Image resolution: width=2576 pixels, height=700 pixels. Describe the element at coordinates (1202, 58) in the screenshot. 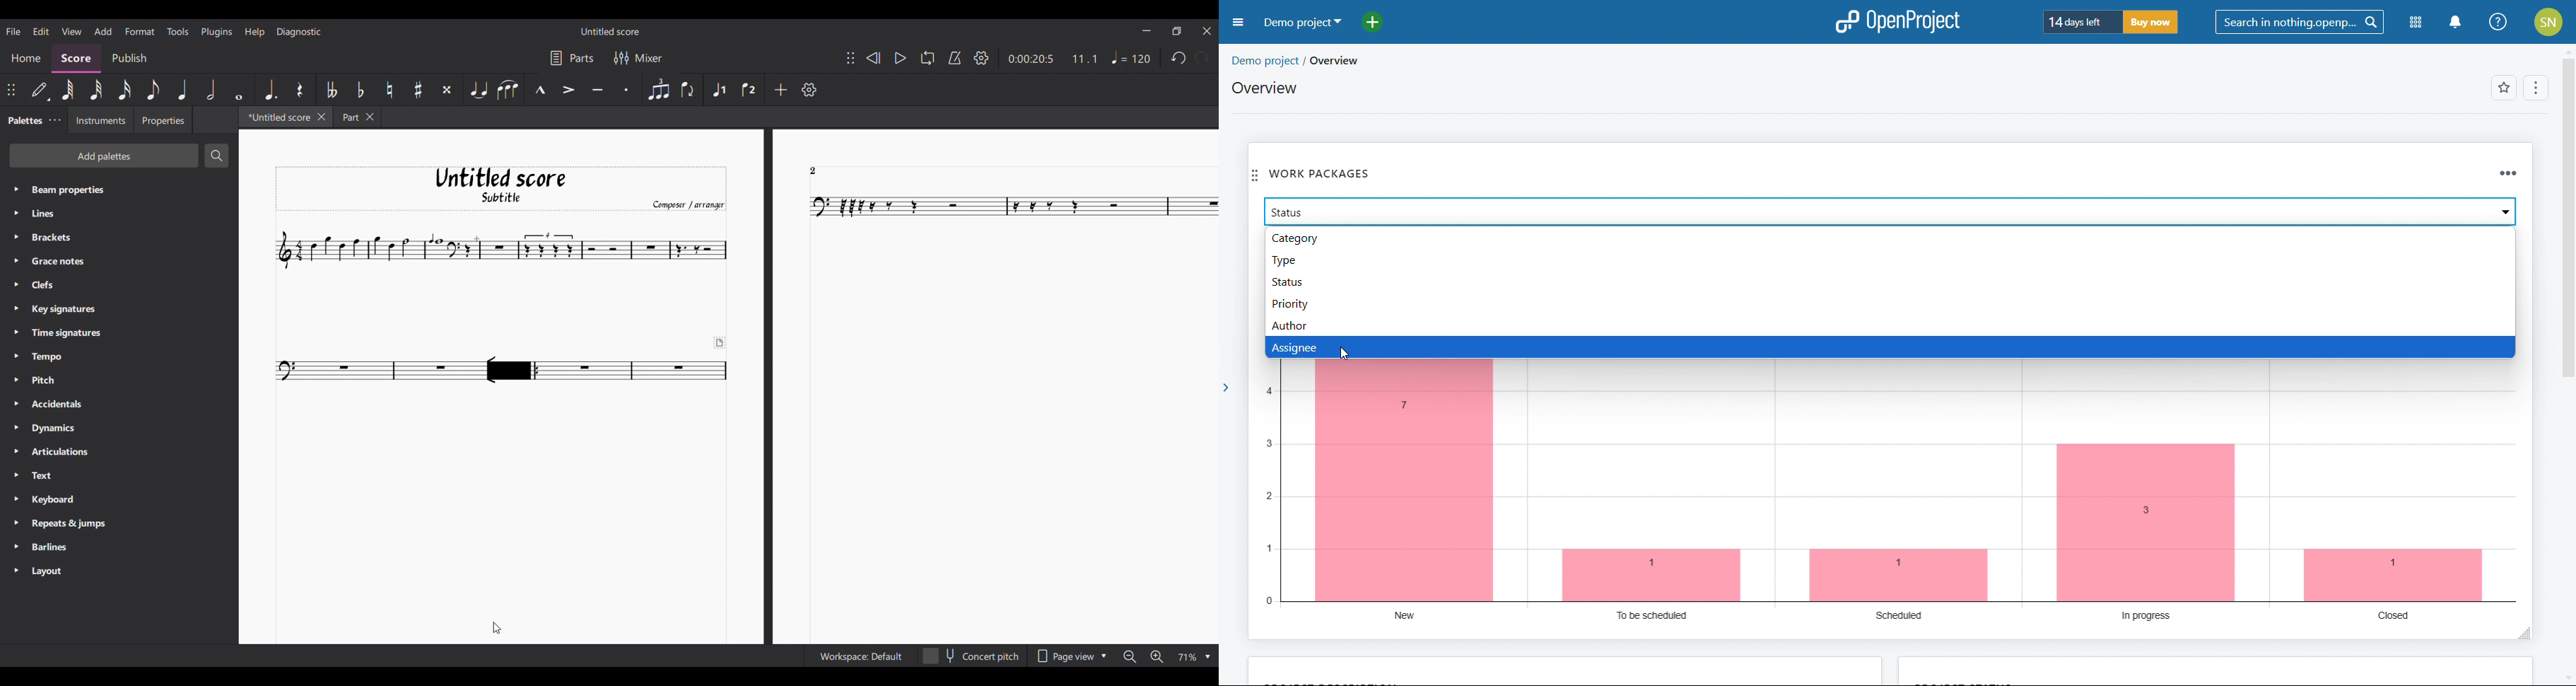

I see `Redo` at that location.